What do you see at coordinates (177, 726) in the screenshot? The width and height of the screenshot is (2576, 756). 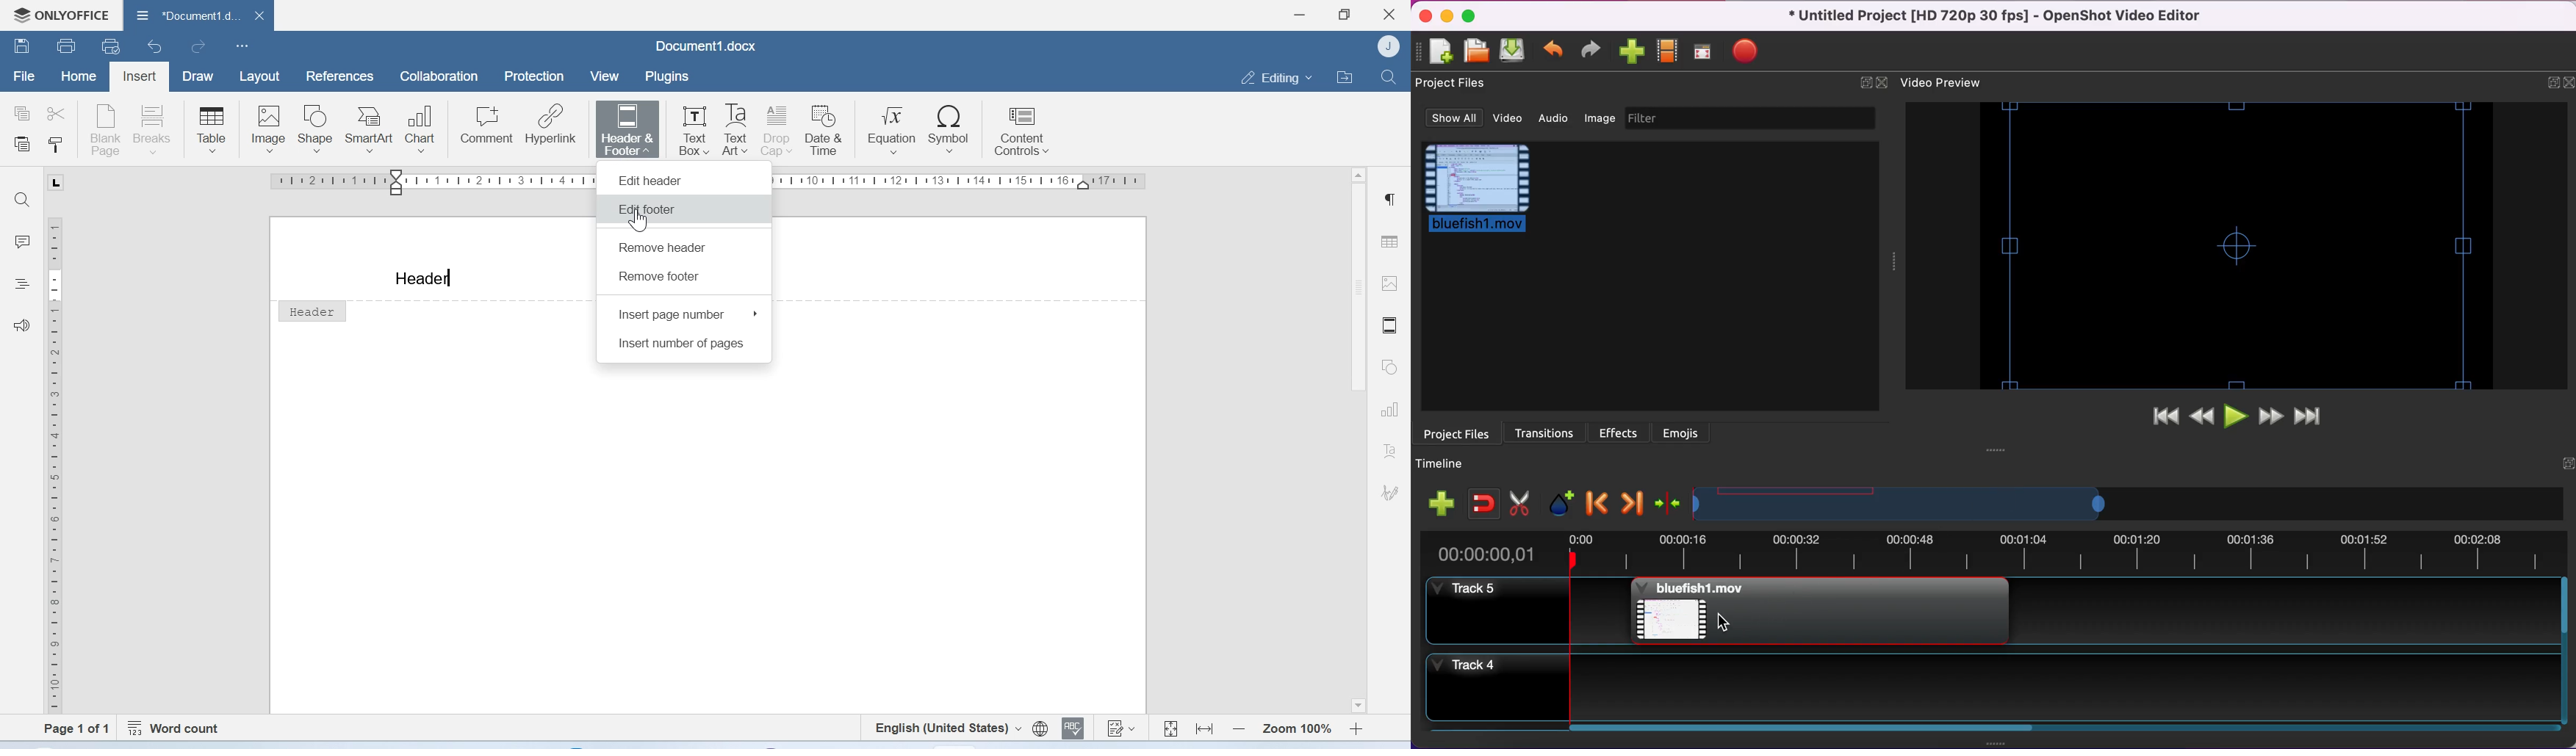 I see `Word count` at bounding box center [177, 726].